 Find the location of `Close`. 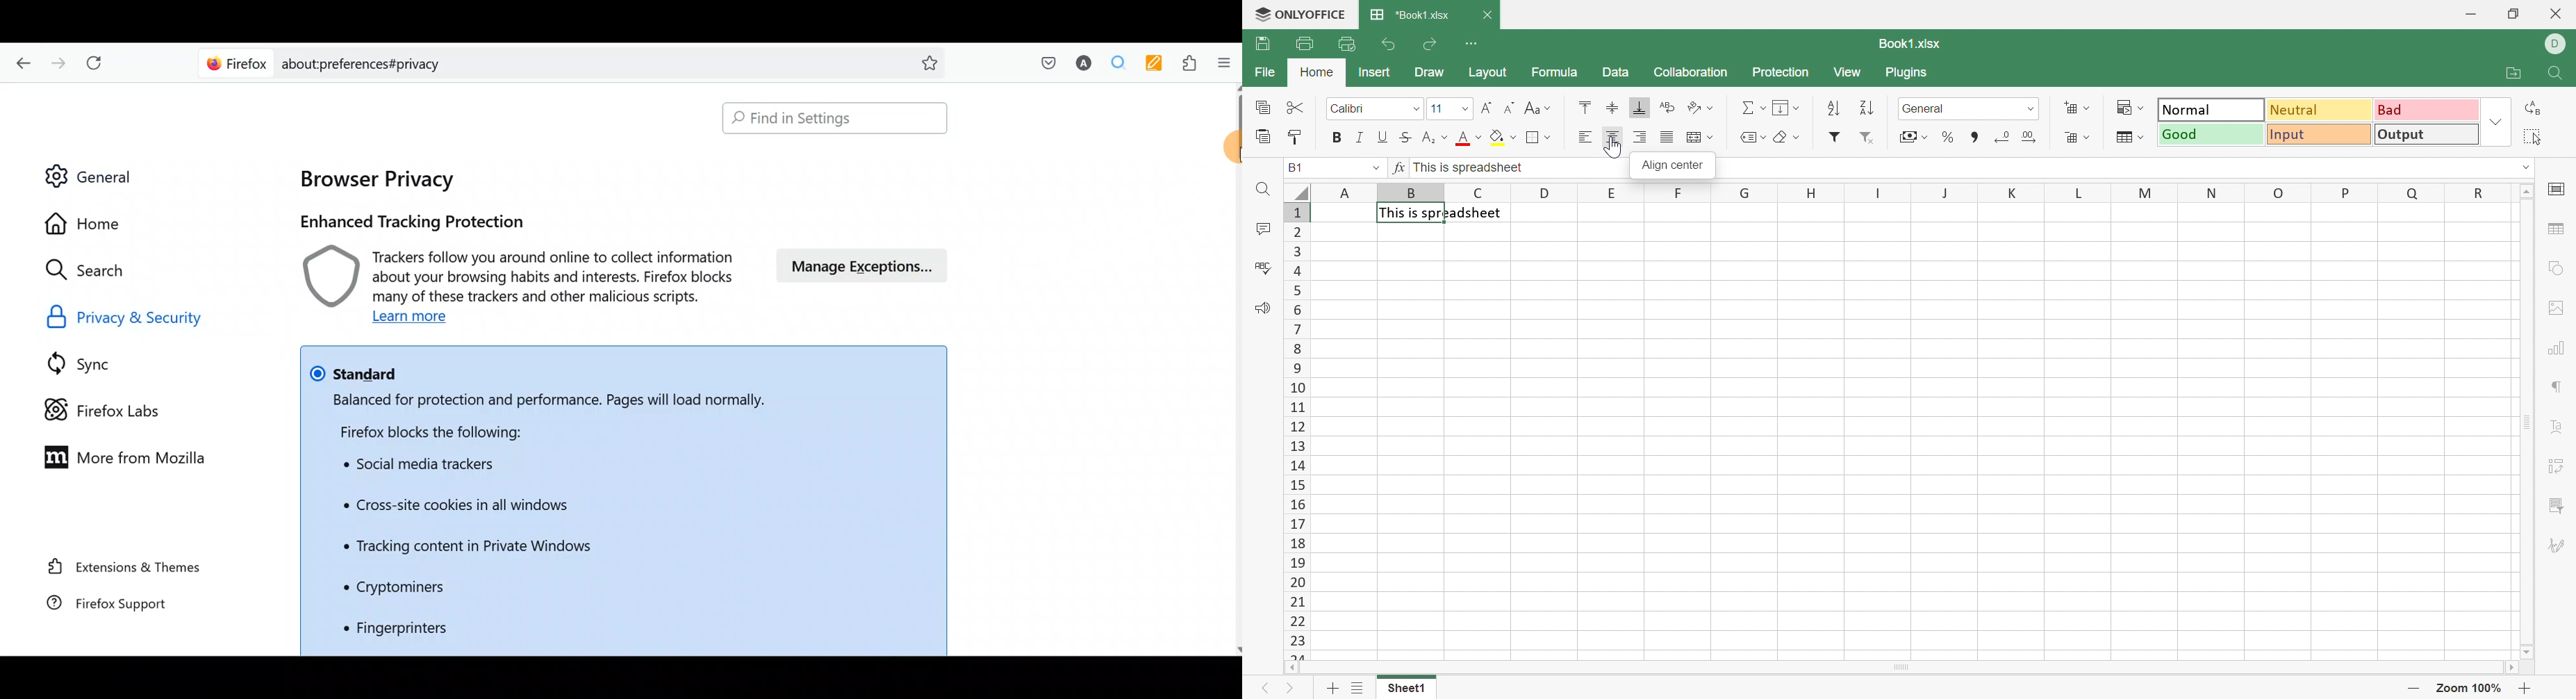

Close is located at coordinates (1489, 15).